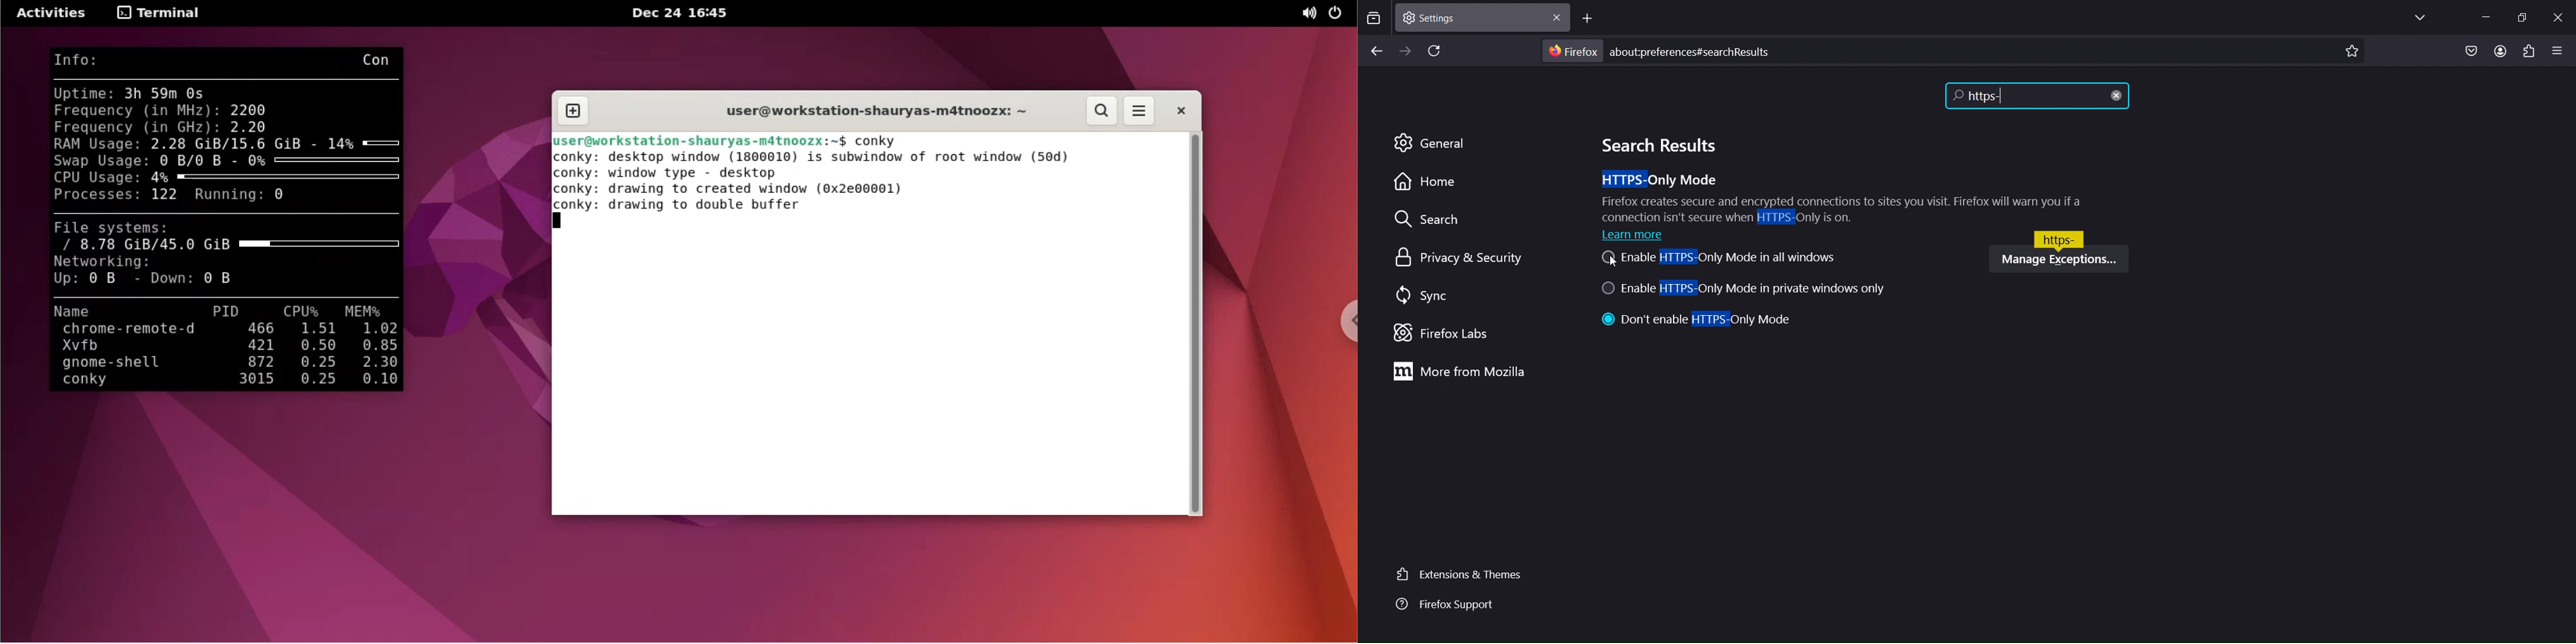 This screenshot has width=2576, height=644. What do you see at coordinates (1375, 52) in the screenshot?
I see `go back one page` at bounding box center [1375, 52].